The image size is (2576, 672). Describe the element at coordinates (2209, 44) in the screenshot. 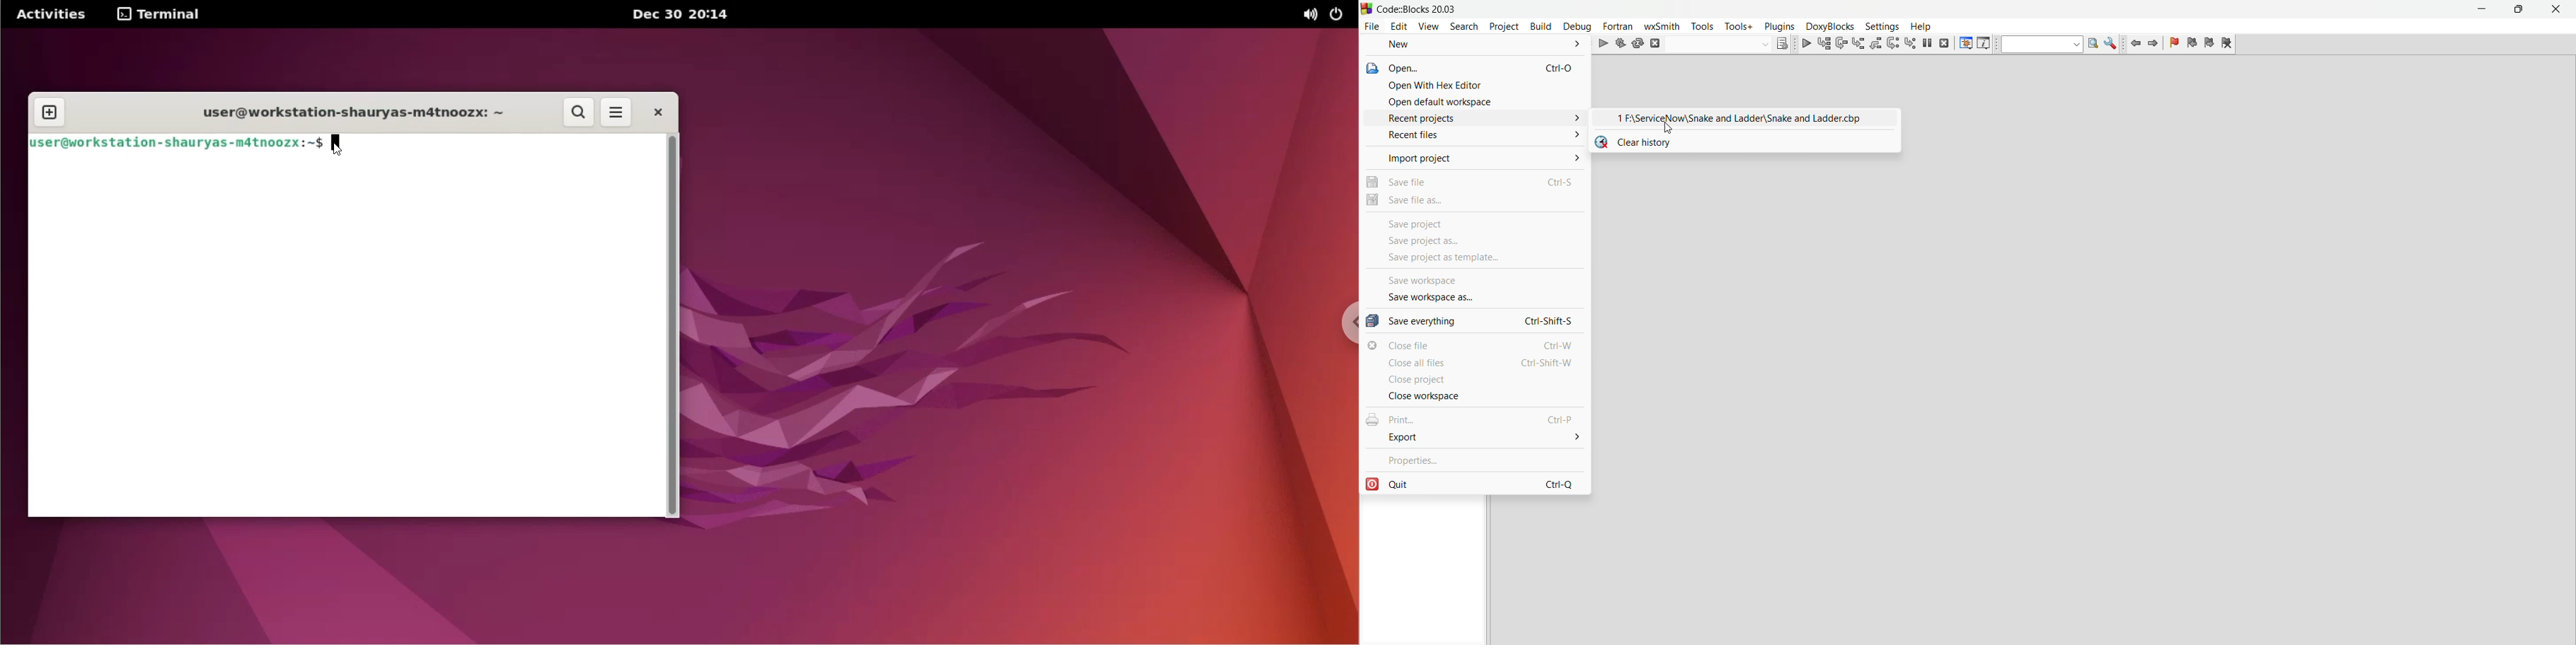

I see `next bookmark` at that location.